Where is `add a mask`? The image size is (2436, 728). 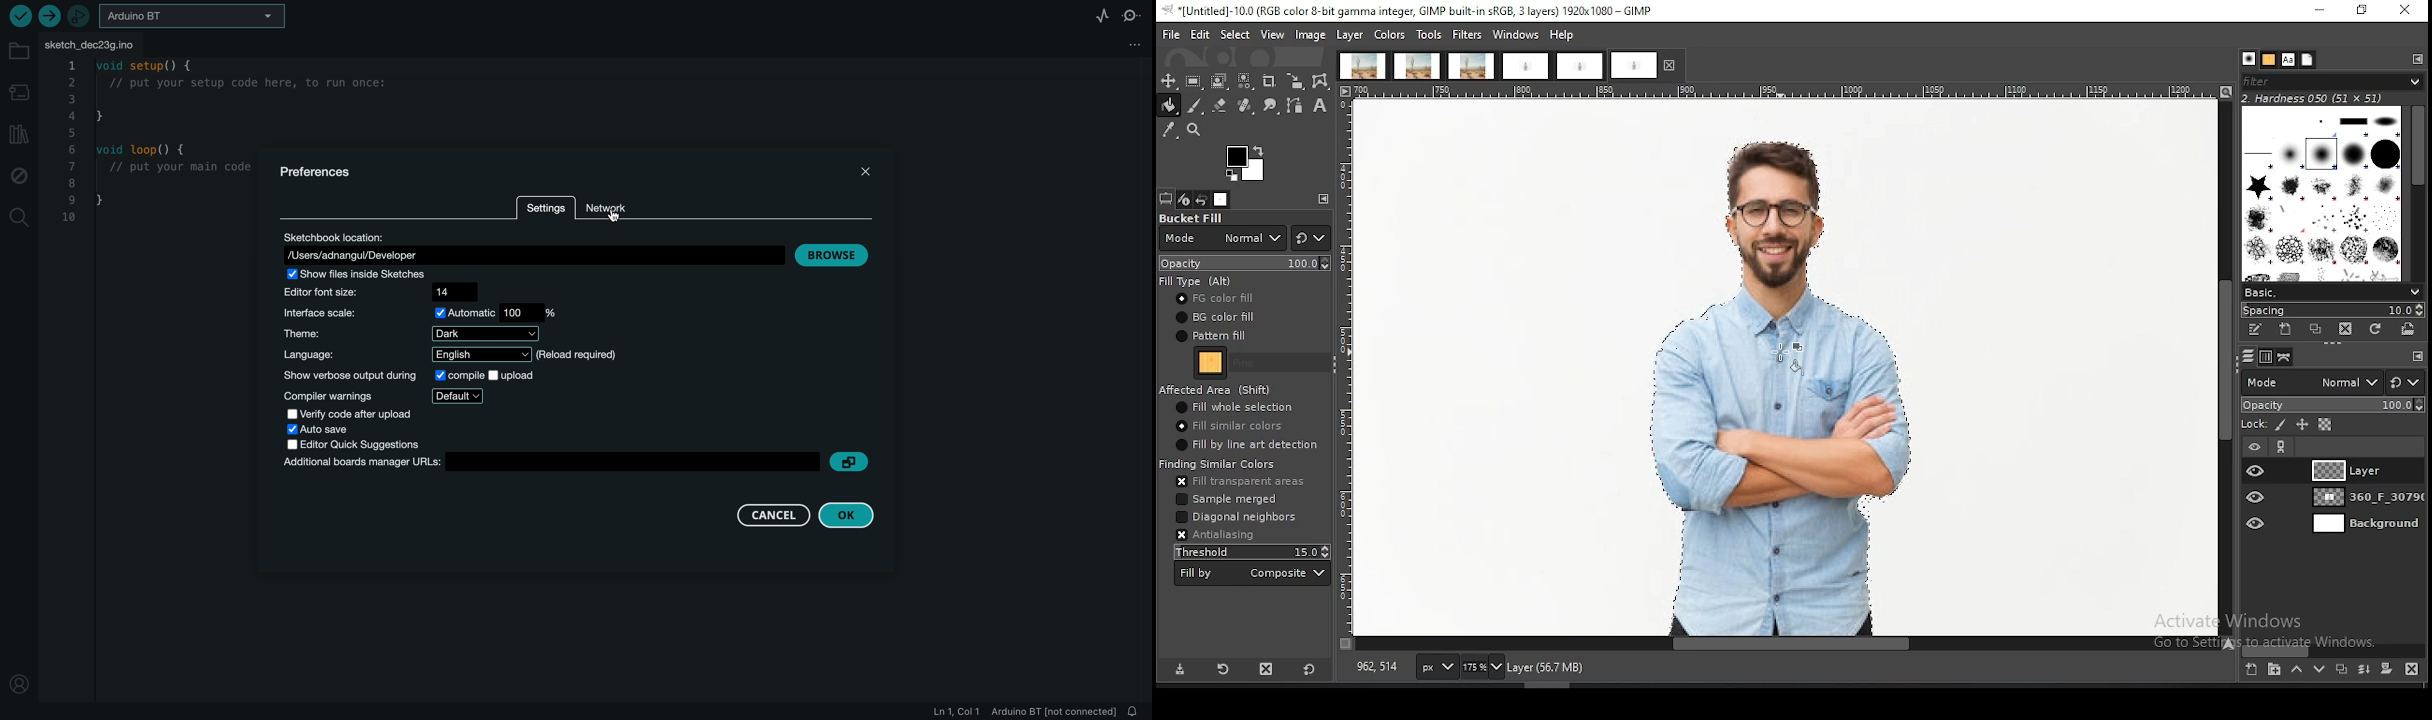 add a mask is located at coordinates (2386, 668).